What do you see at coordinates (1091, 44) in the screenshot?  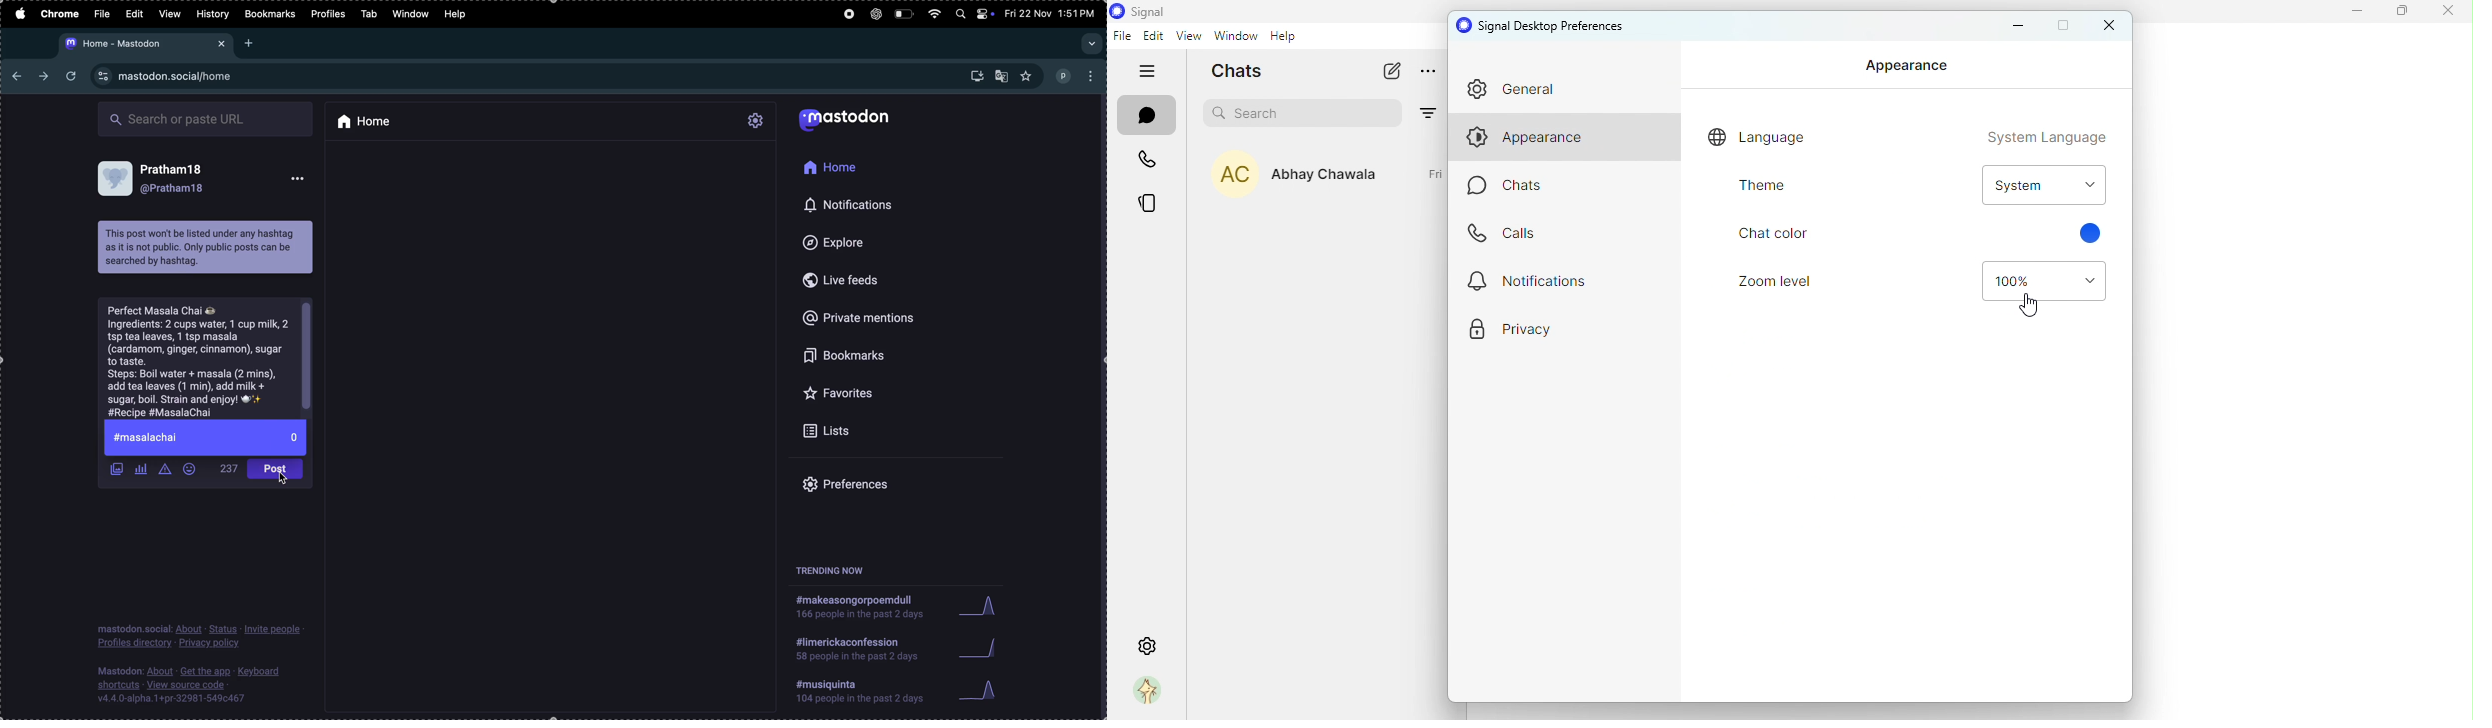 I see `search tab` at bounding box center [1091, 44].